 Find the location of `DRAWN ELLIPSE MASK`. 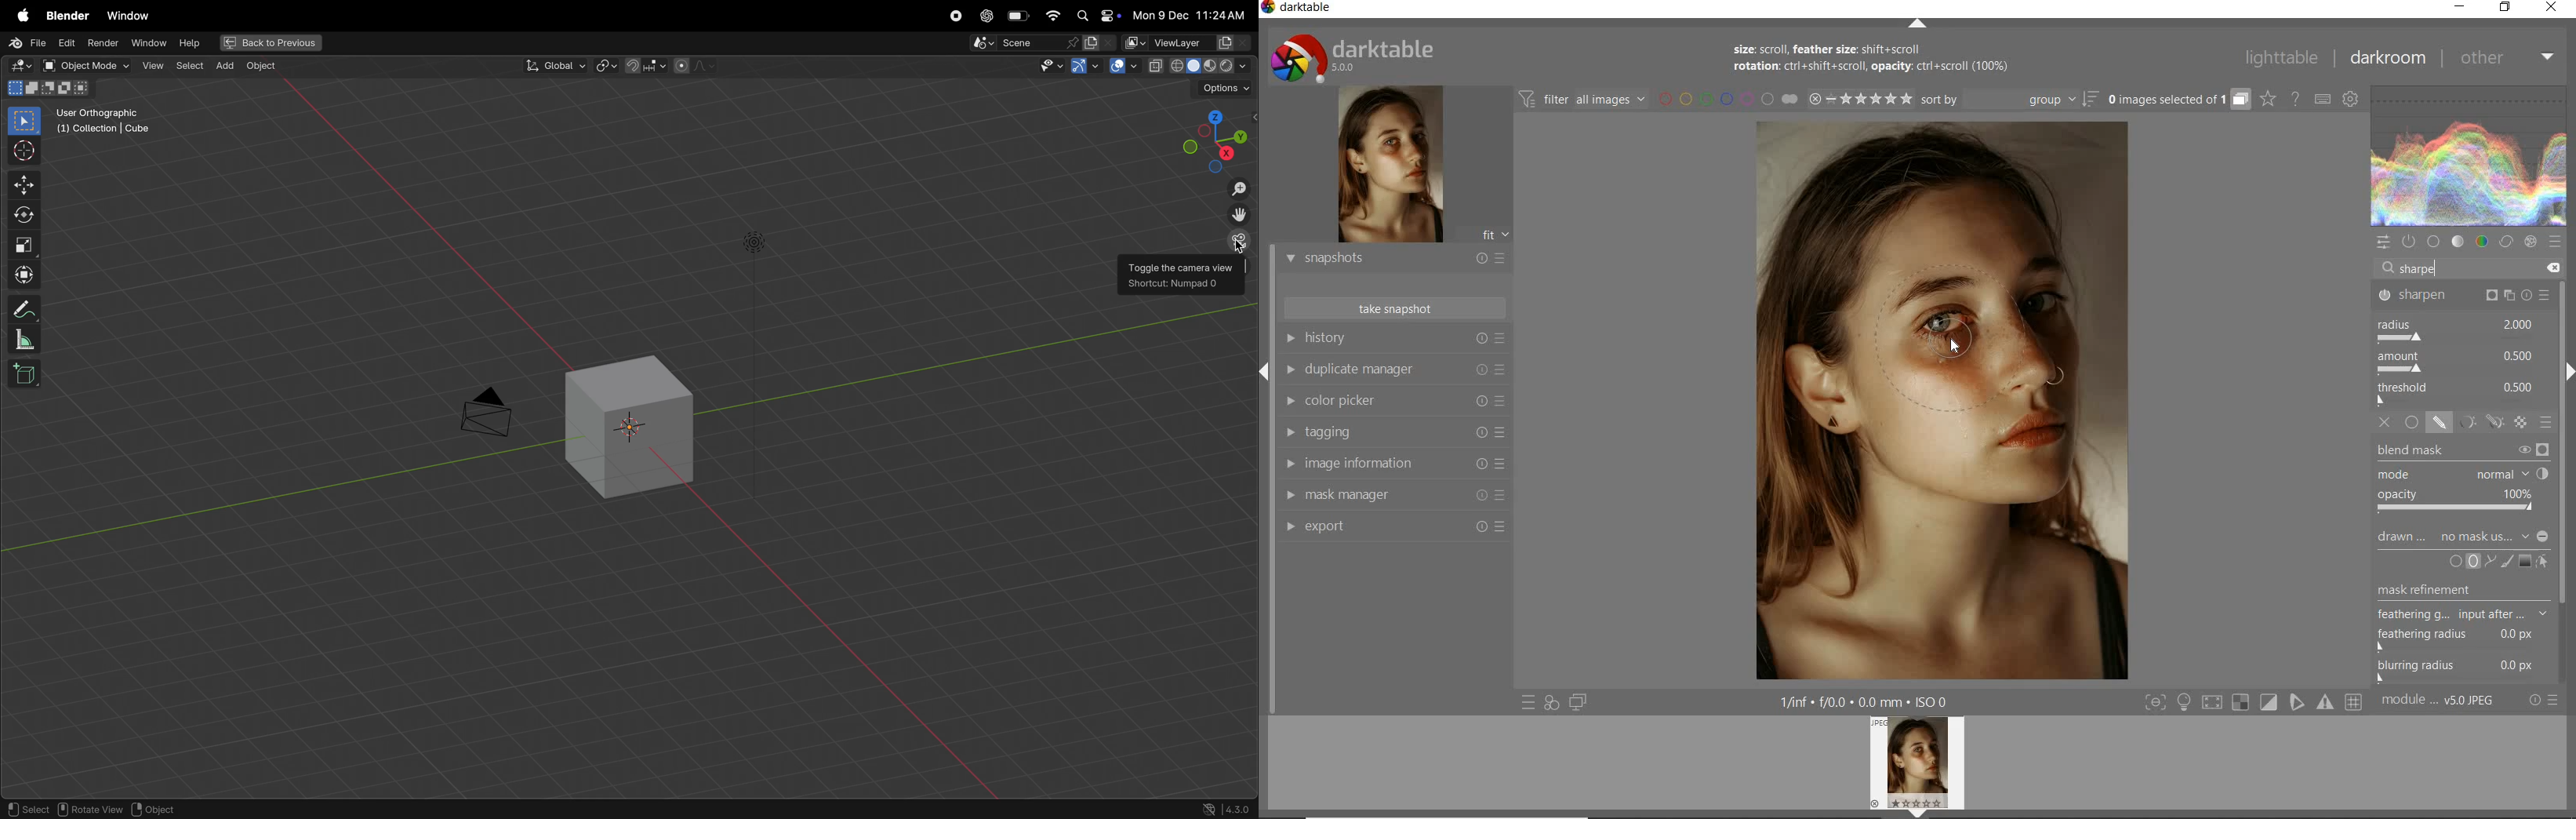

DRAWN ELLIPSE MASK is located at coordinates (1957, 339).